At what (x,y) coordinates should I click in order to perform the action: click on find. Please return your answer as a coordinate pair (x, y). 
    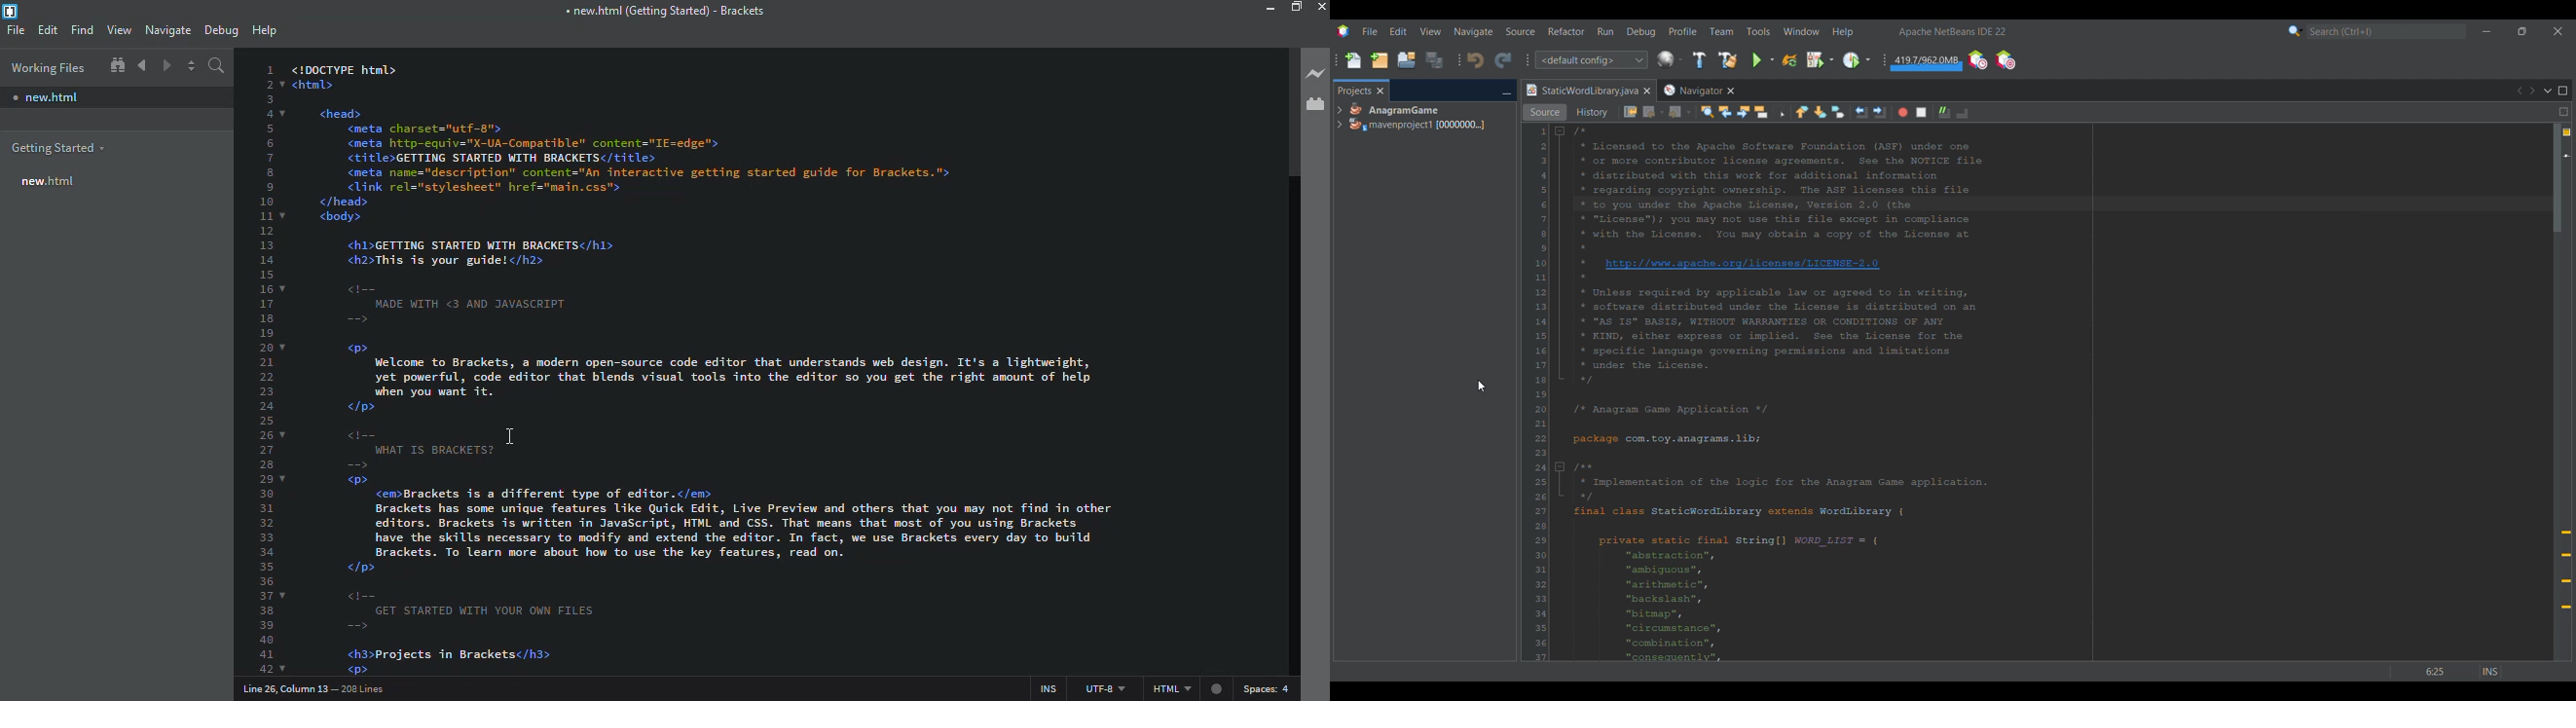
    Looking at the image, I should click on (82, 30).